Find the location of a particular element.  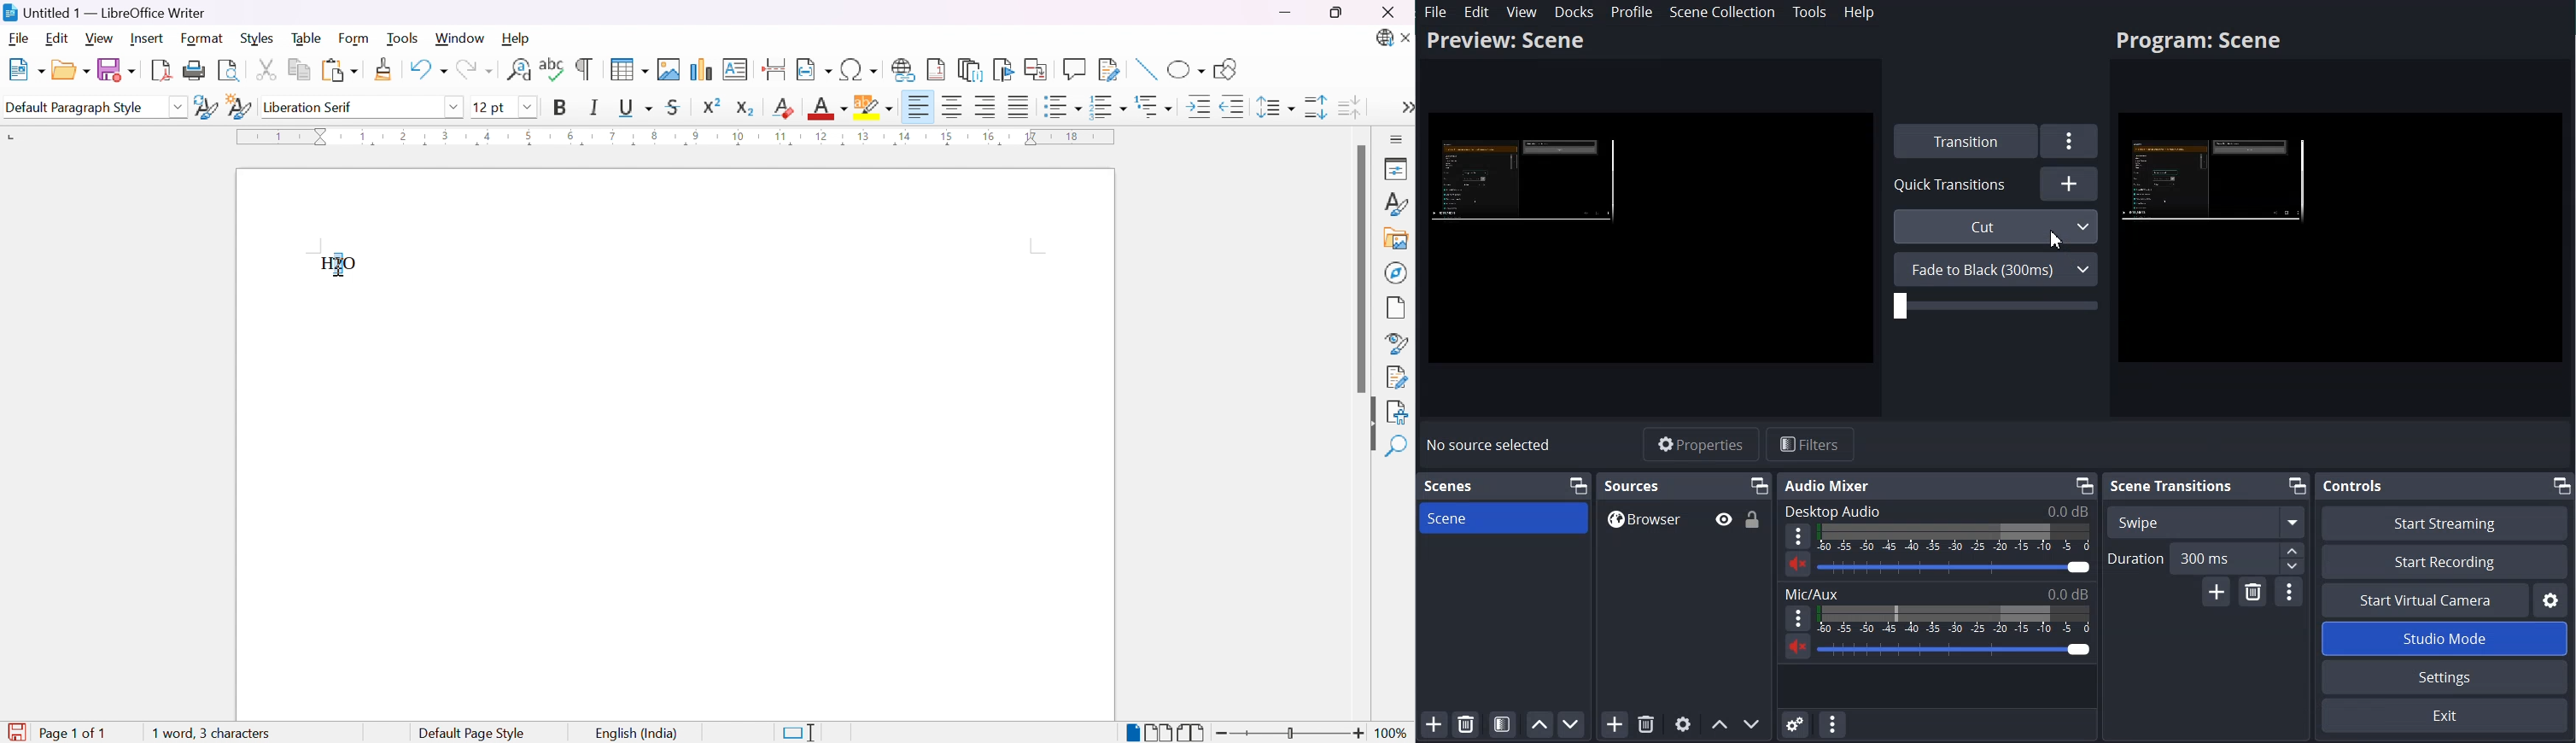

Edit is located at coordinates (60, 39).